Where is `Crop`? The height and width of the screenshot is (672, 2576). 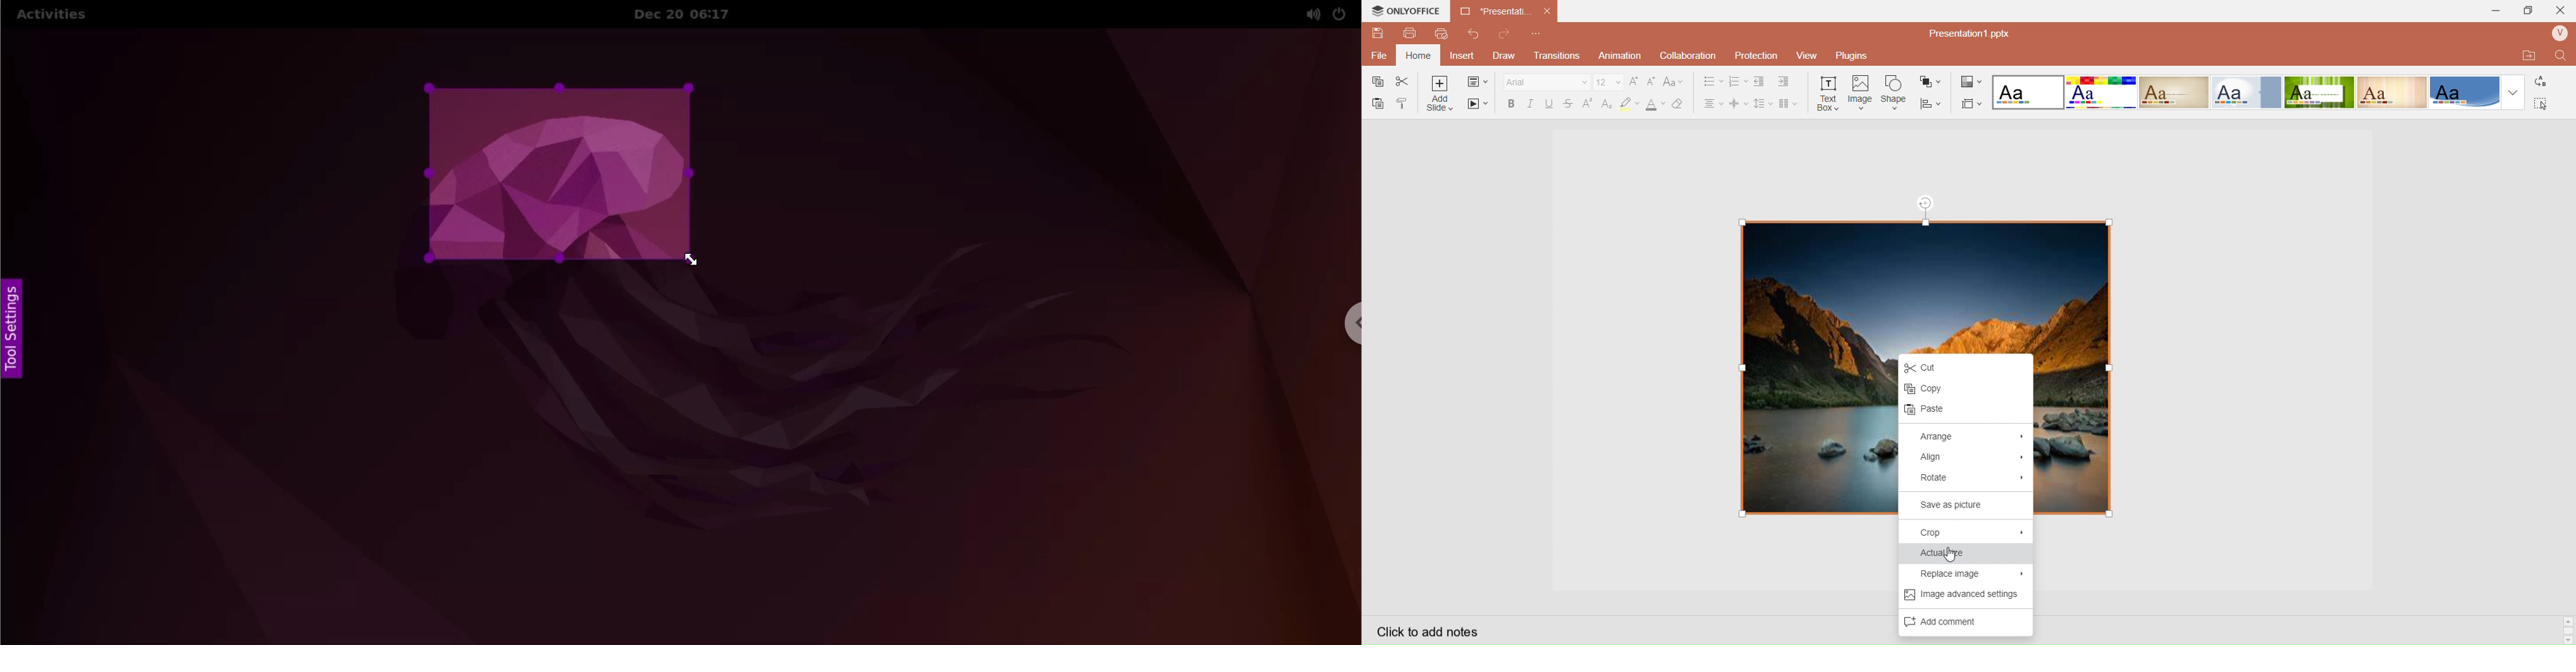
Crop is located at coordinates (1967, 532).